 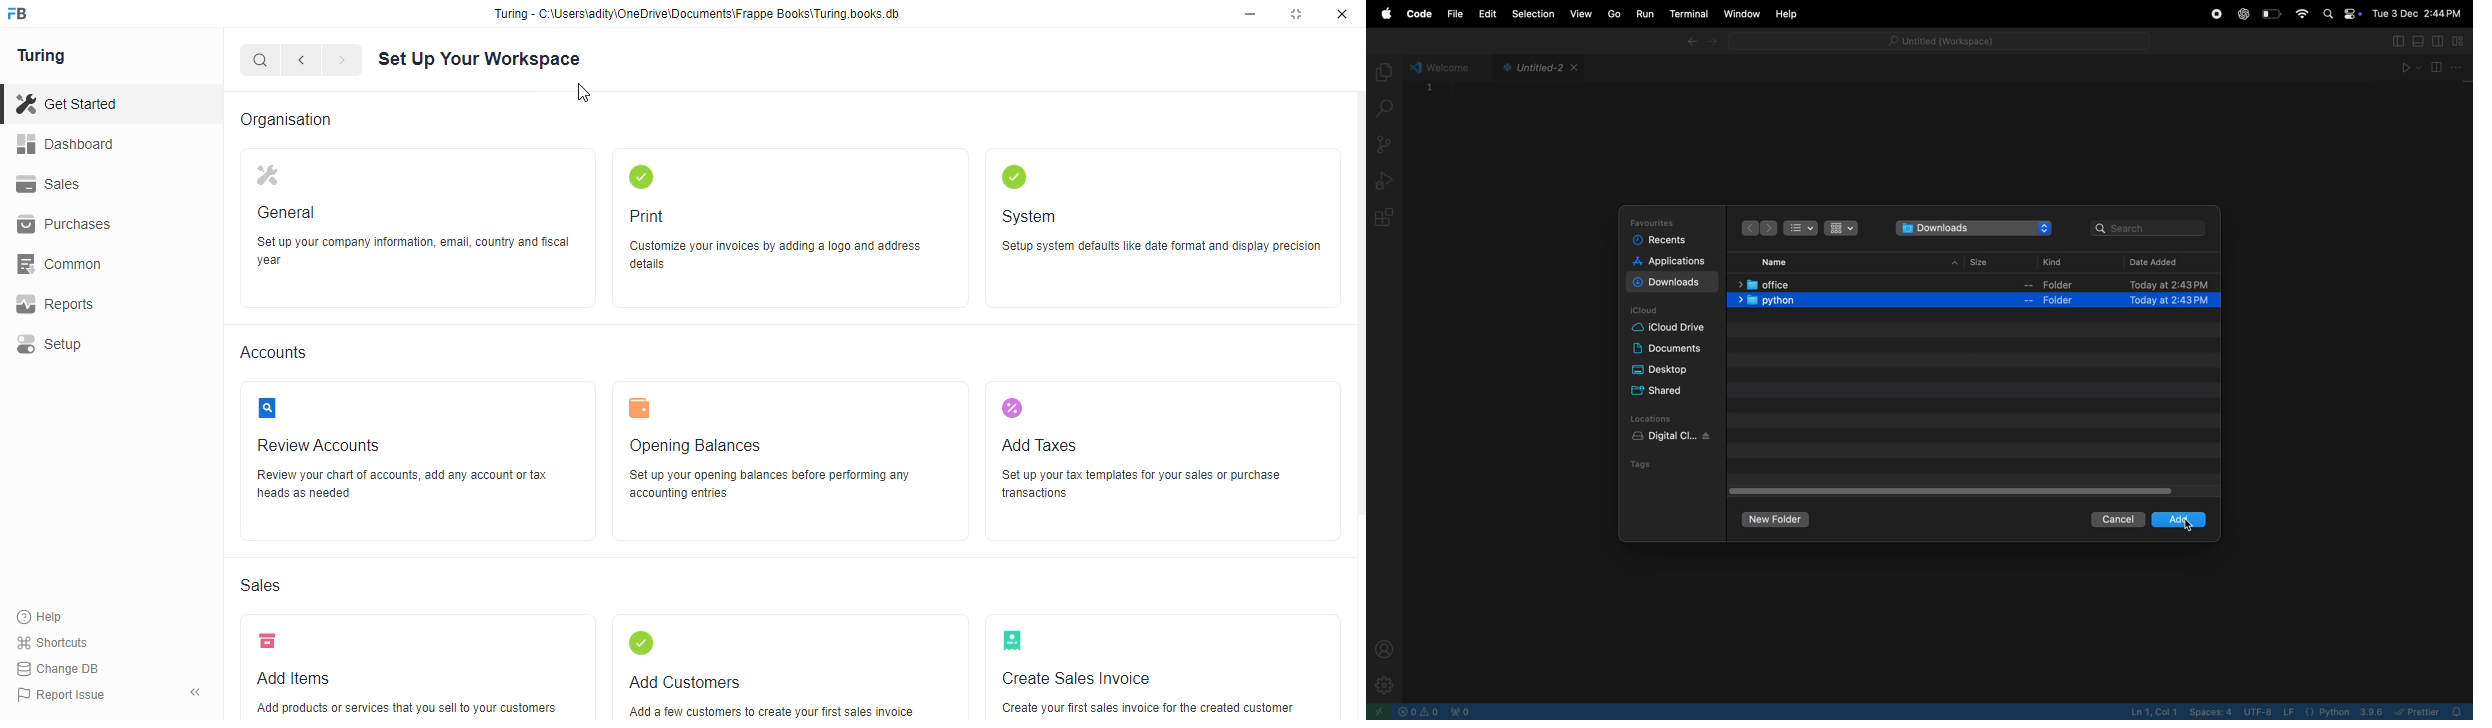 I want to click on minimise, so click(x=1253, y=13).